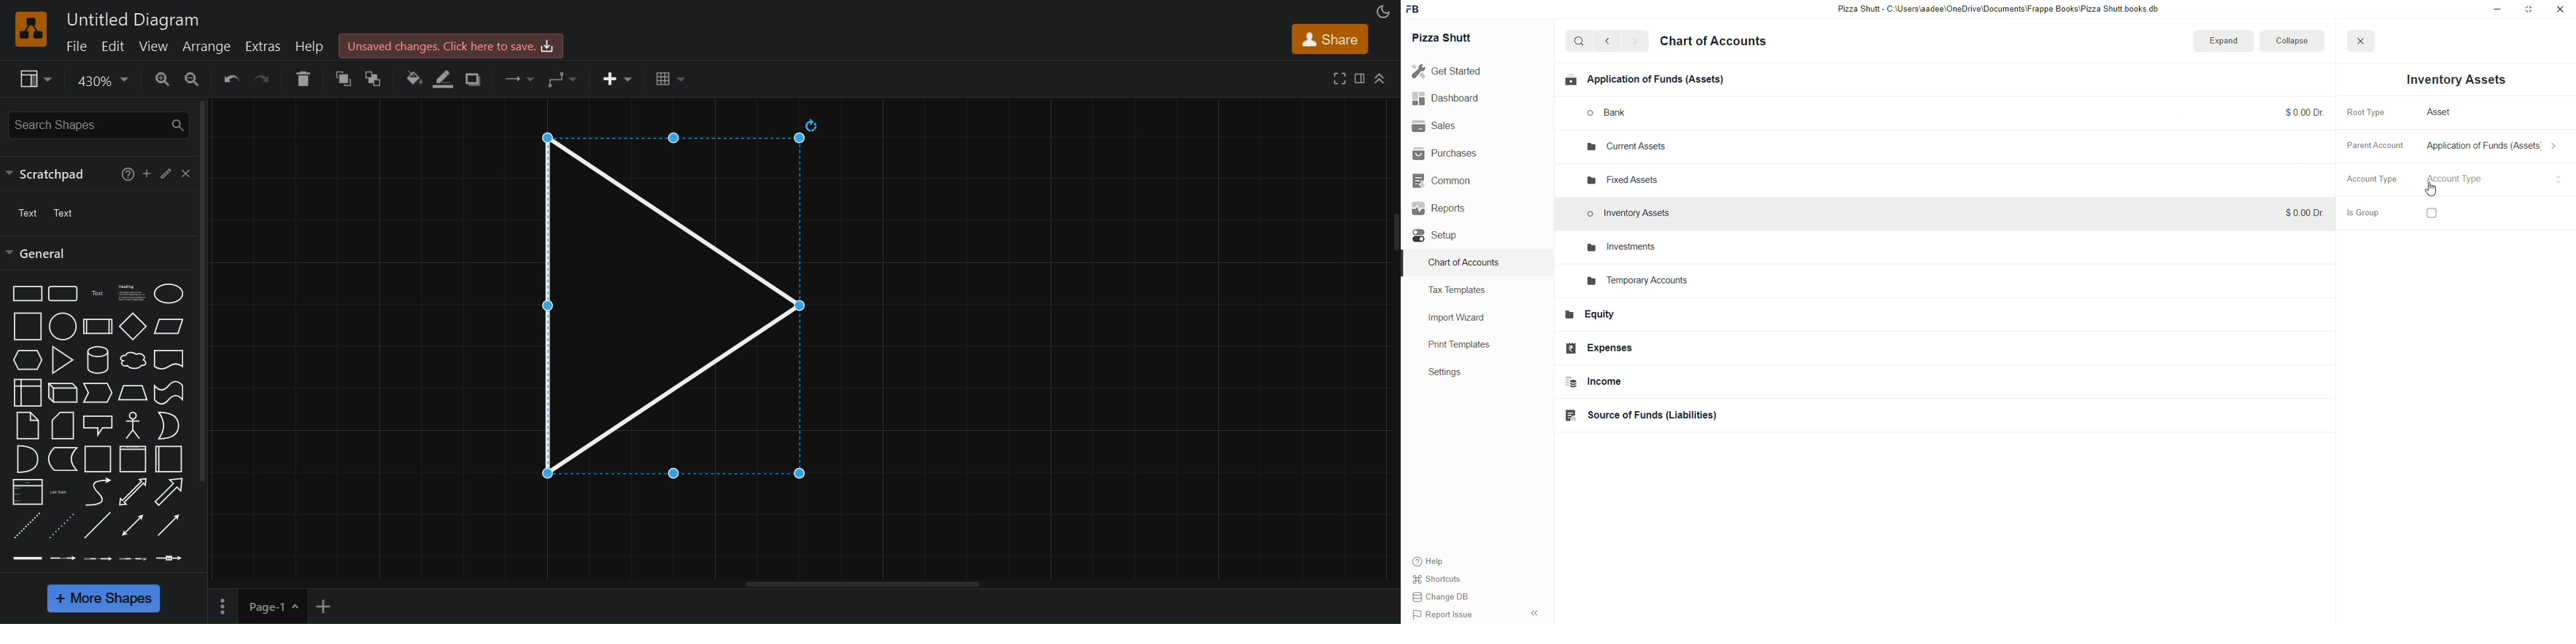  I want to click on Options, so click(223, 604).